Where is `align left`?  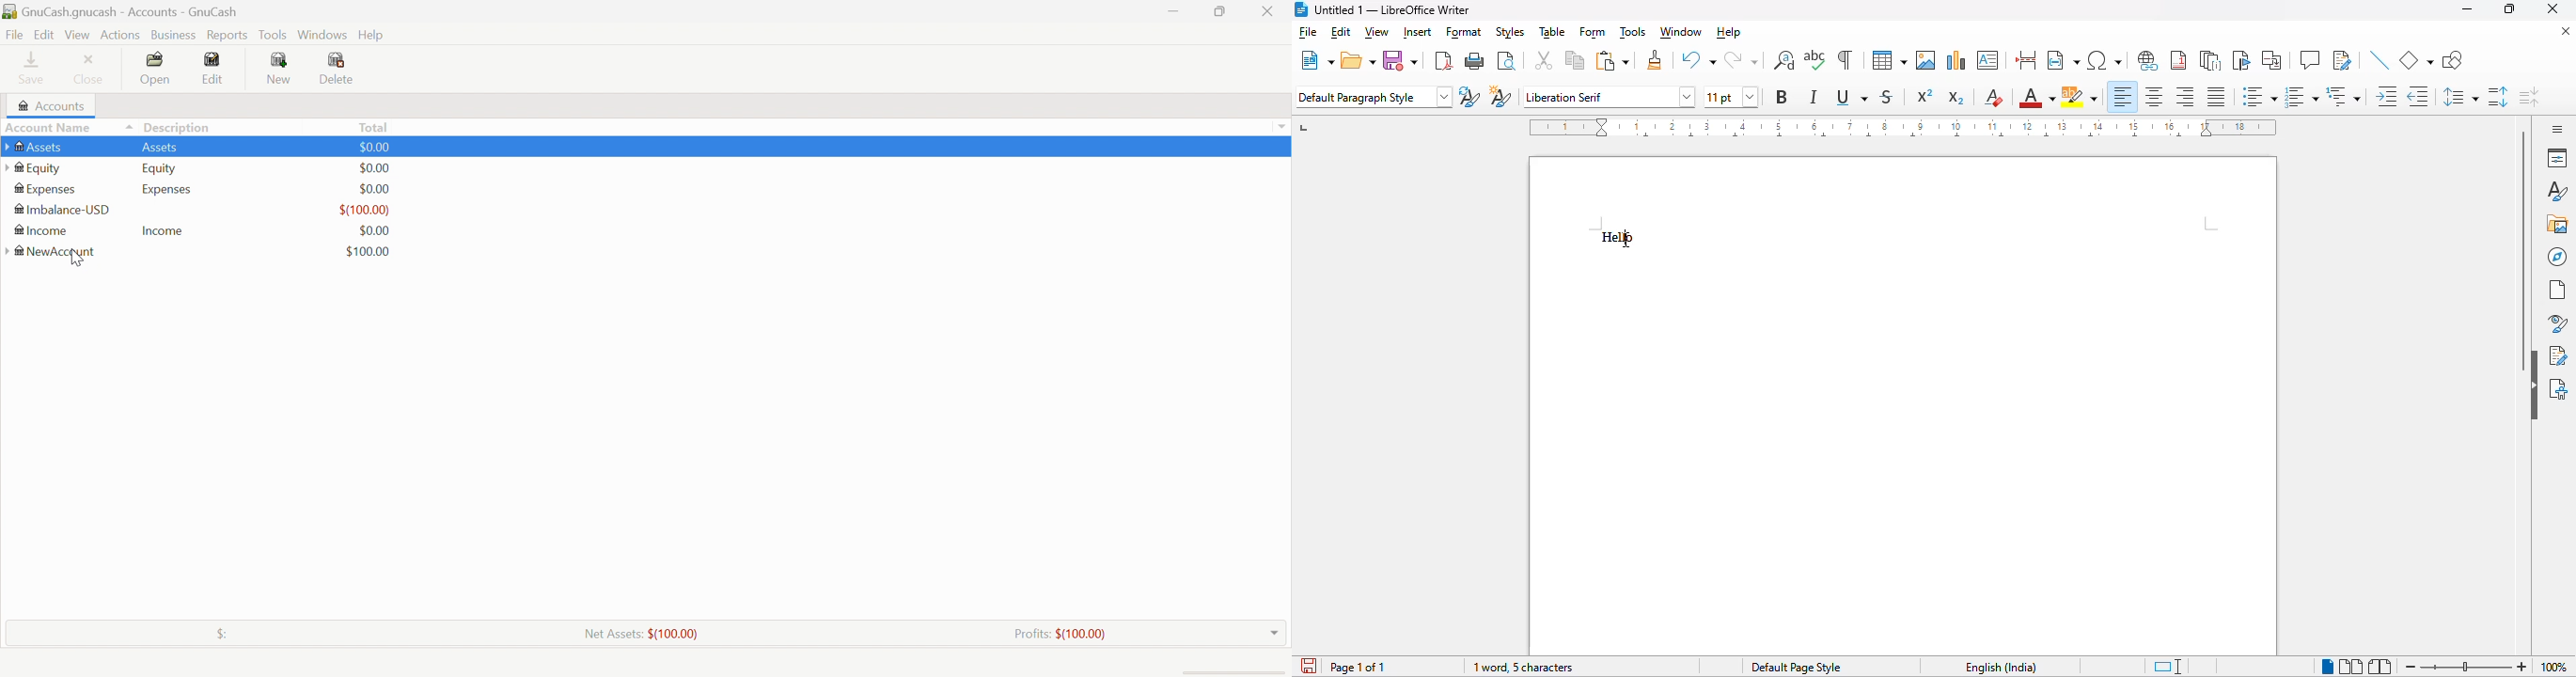 align left is located at coordinates (2123, 97).